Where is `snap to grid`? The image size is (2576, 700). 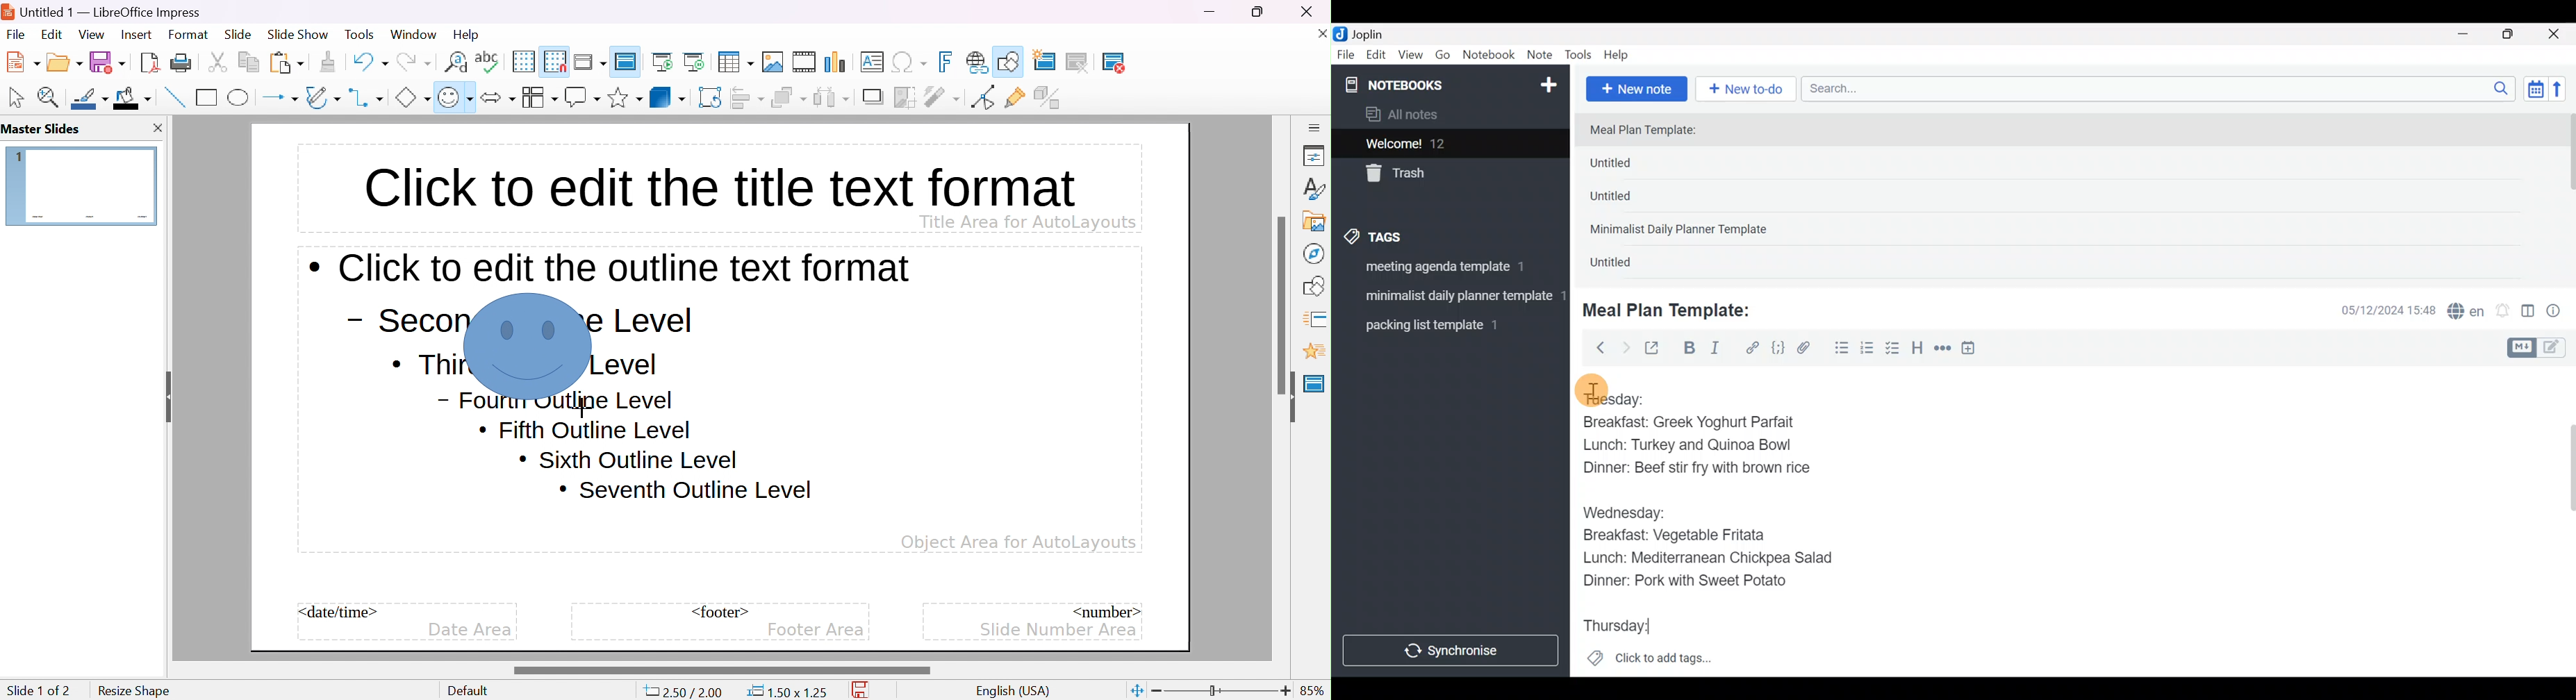
snap to grid is located at coordinates (555, 60).